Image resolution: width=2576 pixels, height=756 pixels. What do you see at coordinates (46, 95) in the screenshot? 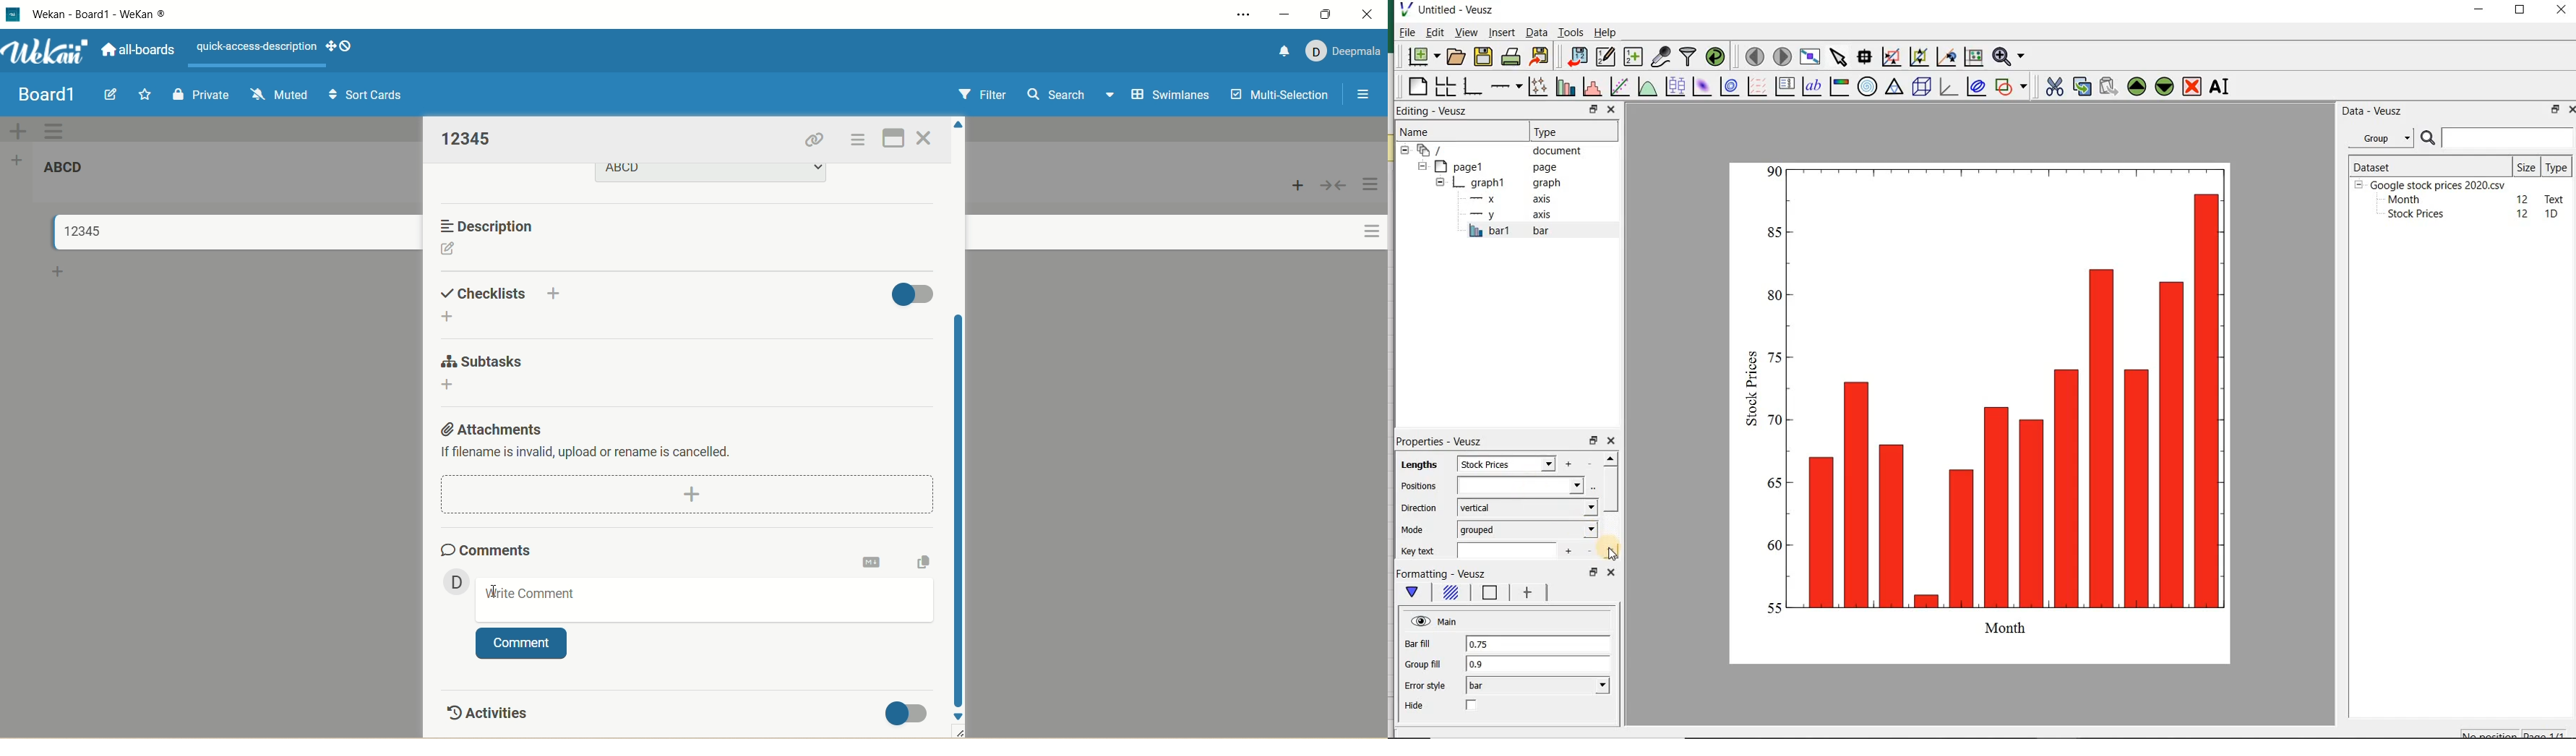
I see `title` at bounding box center [46, 95].